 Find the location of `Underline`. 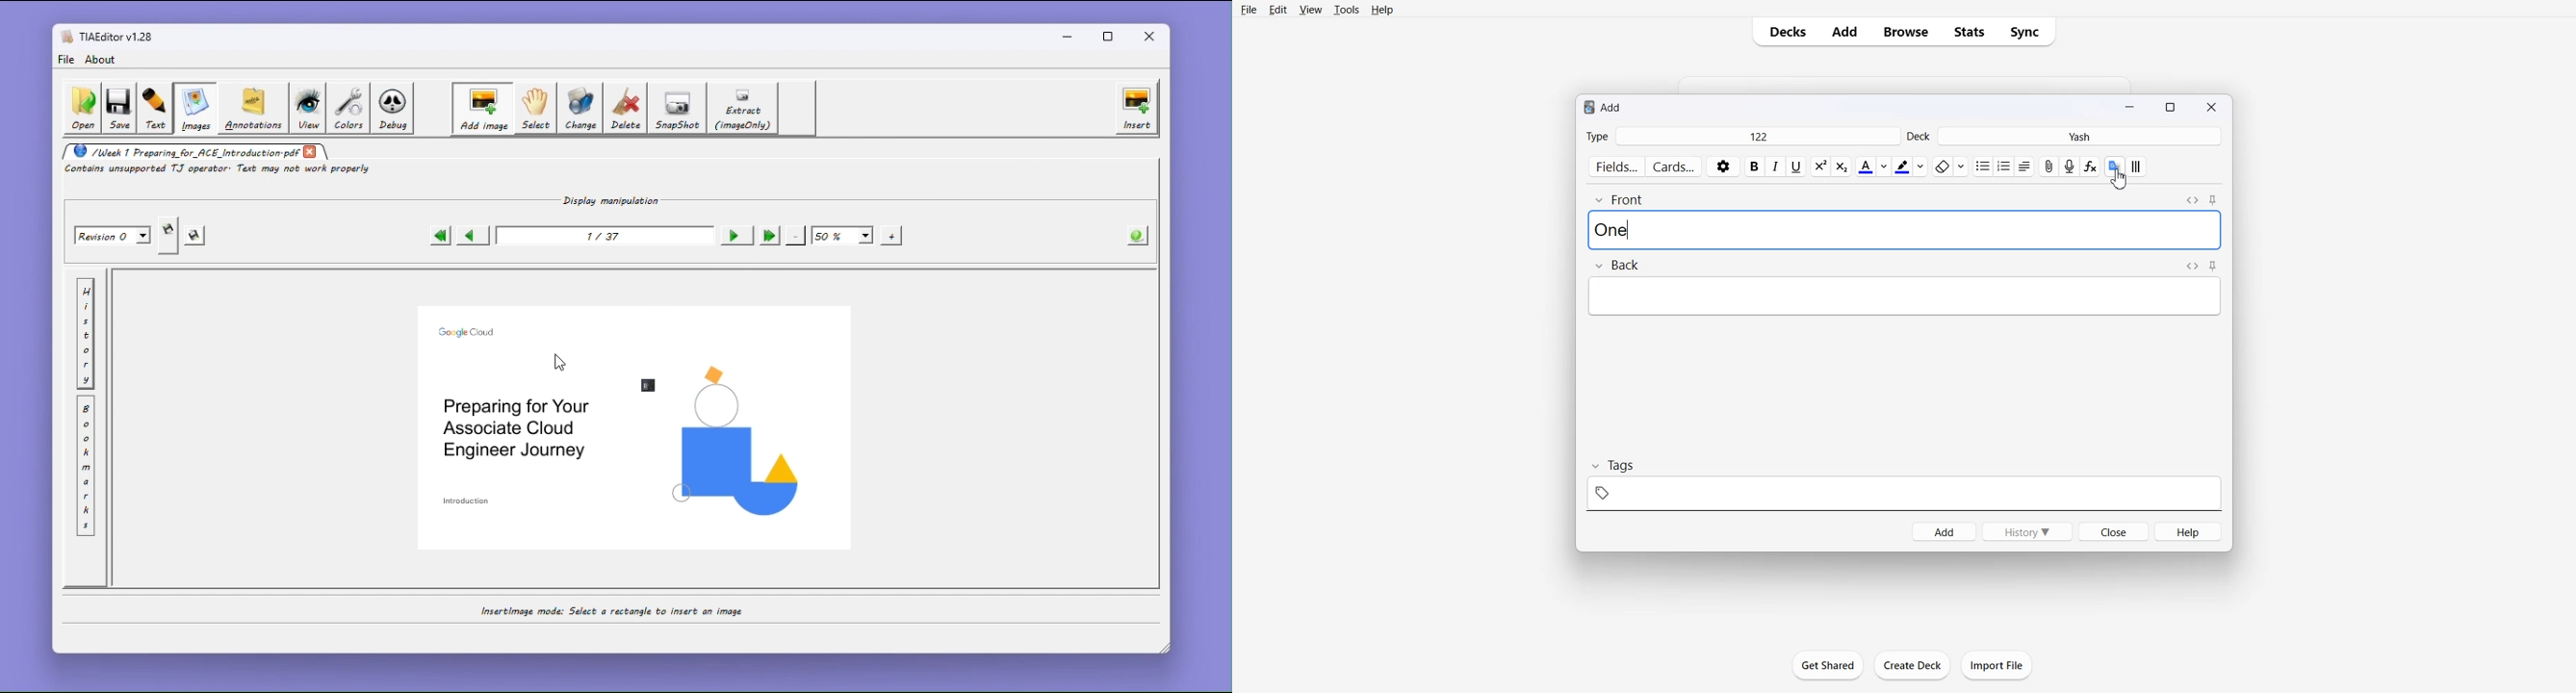

Underline is located at coordinates (1796, 167).